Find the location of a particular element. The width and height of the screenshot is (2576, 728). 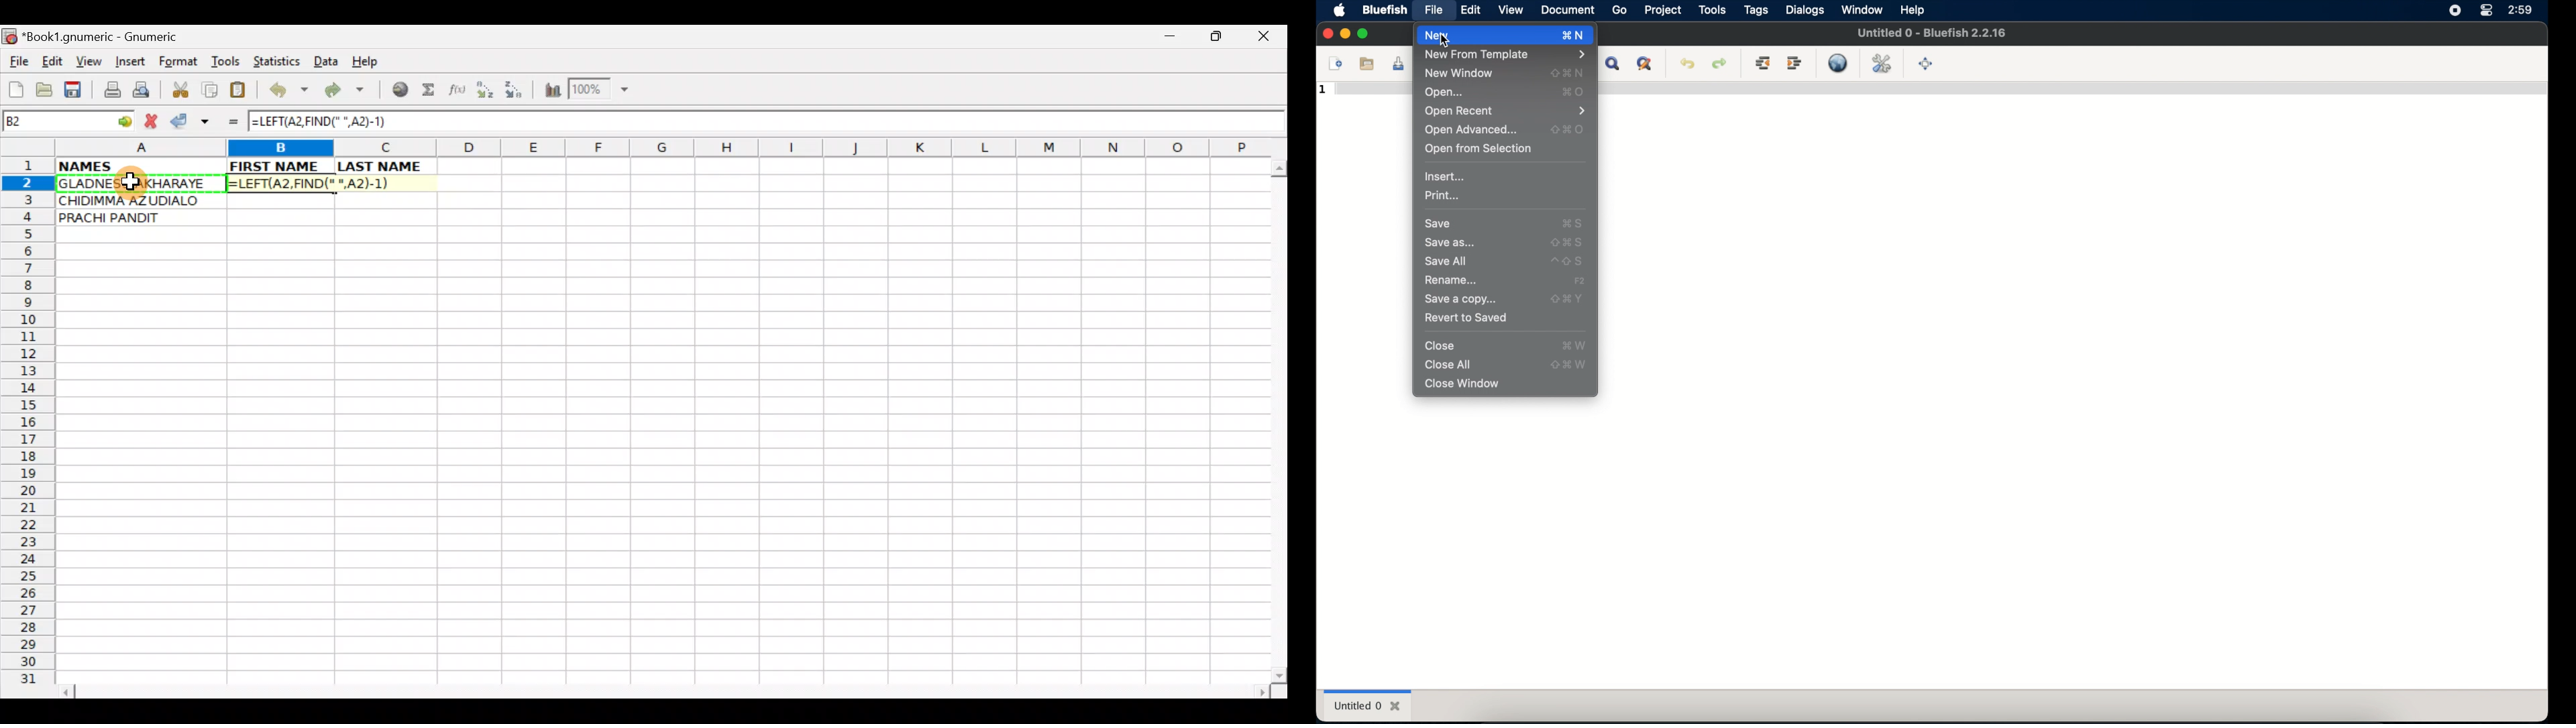

new window is located at coordinates (1458, 74).